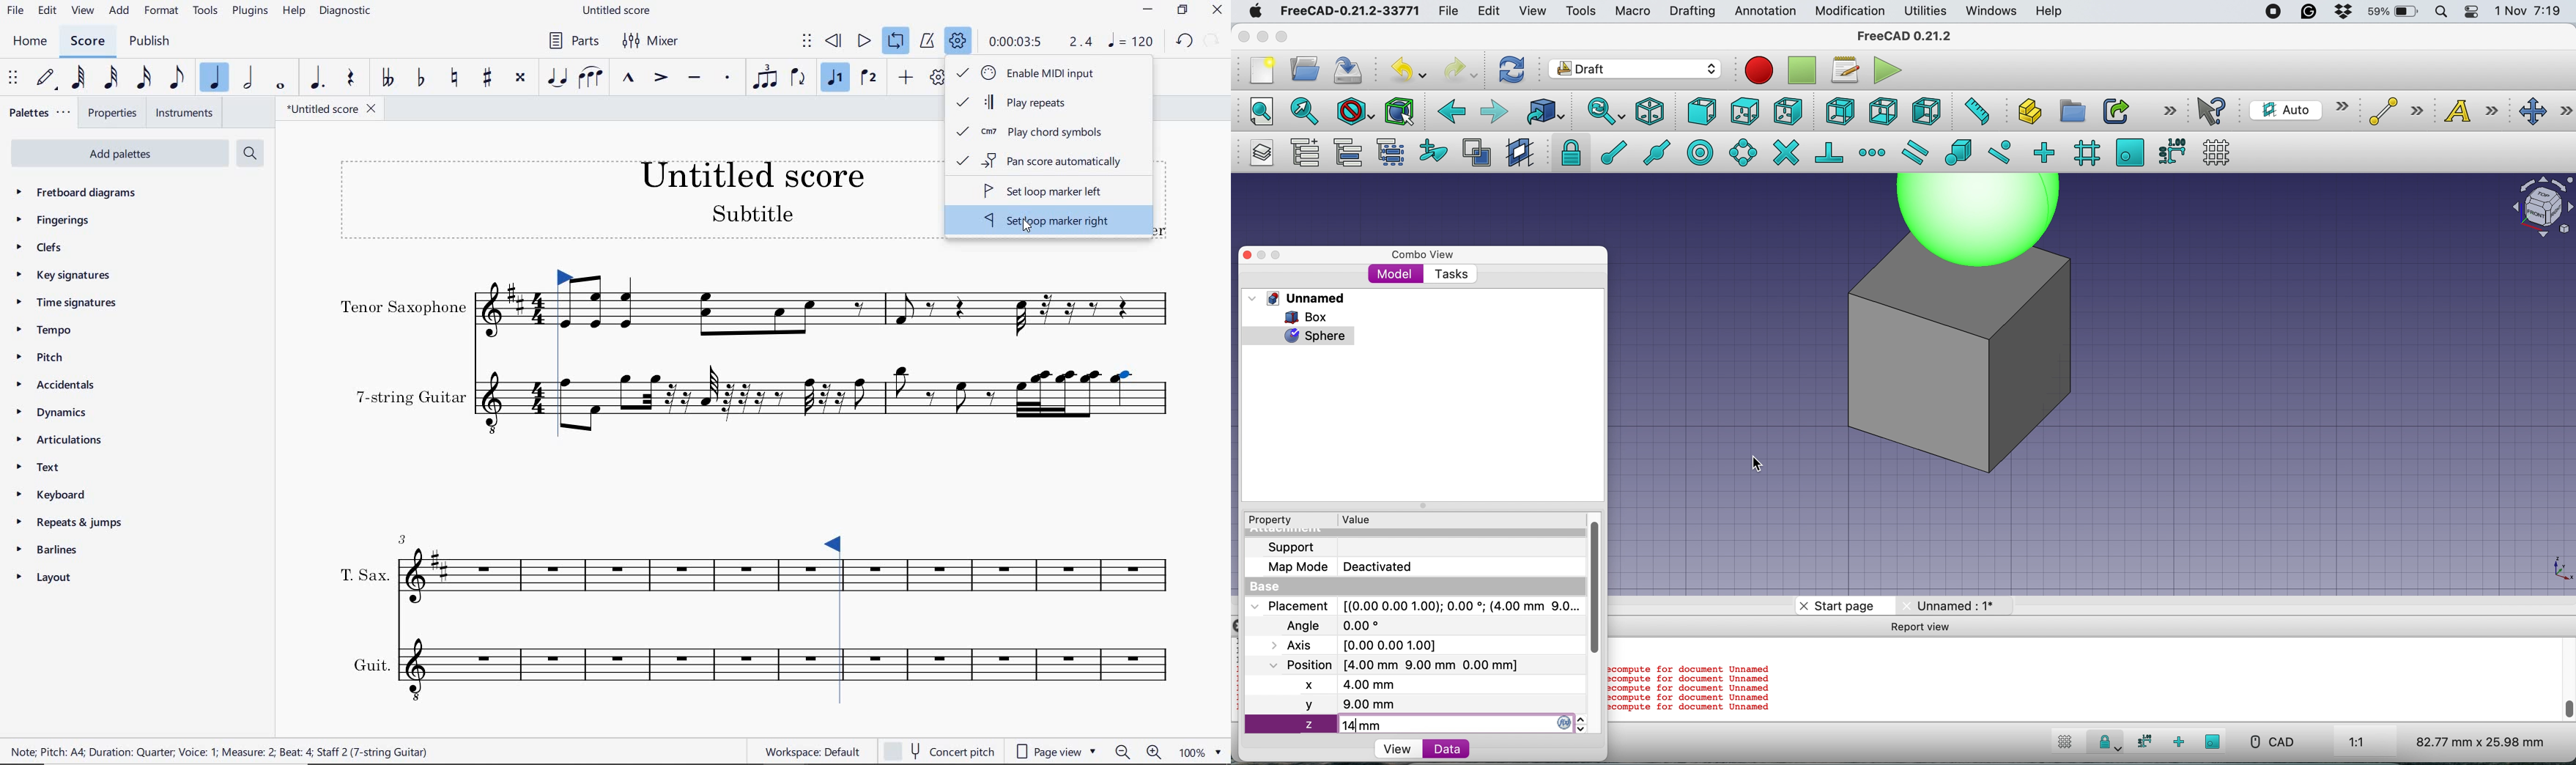 This screenshot has height=784, width=2576. Describe the element at coordinates (799, 78) in the screenshot. I see `FLIP DIRECTION` at that location.